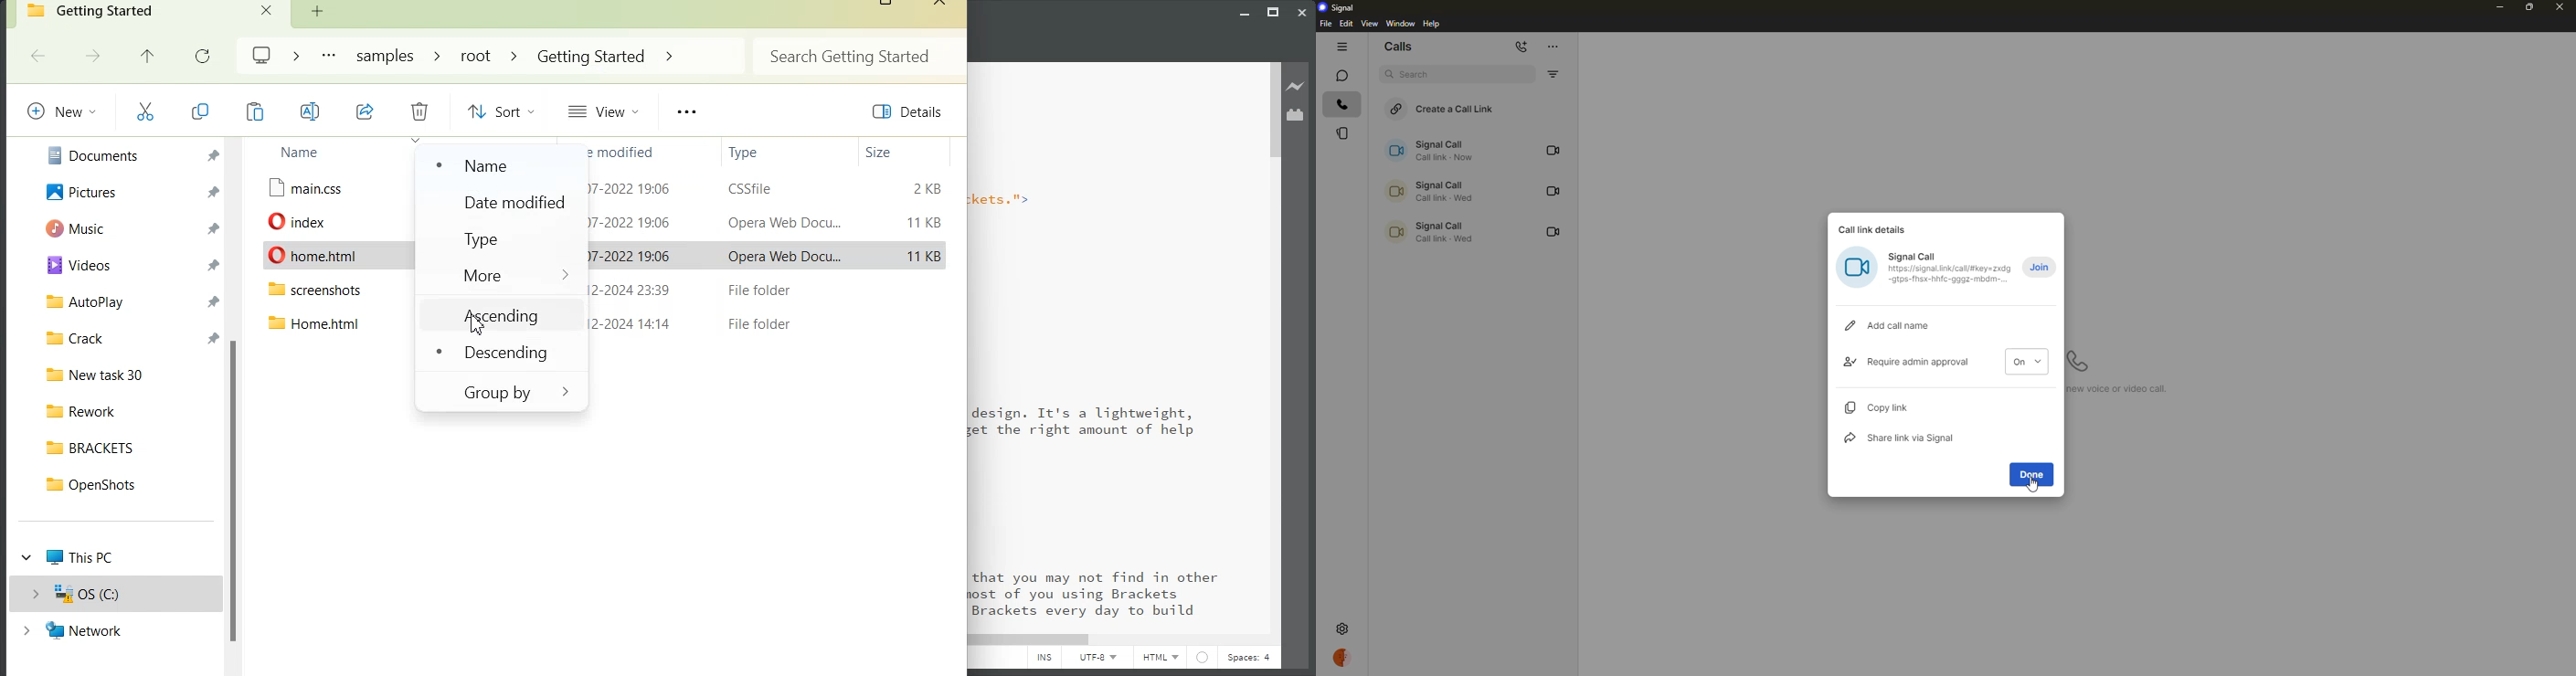  Describe the element at coordinates (116, 557) in the screenshot. I see `This PC ` at that location.